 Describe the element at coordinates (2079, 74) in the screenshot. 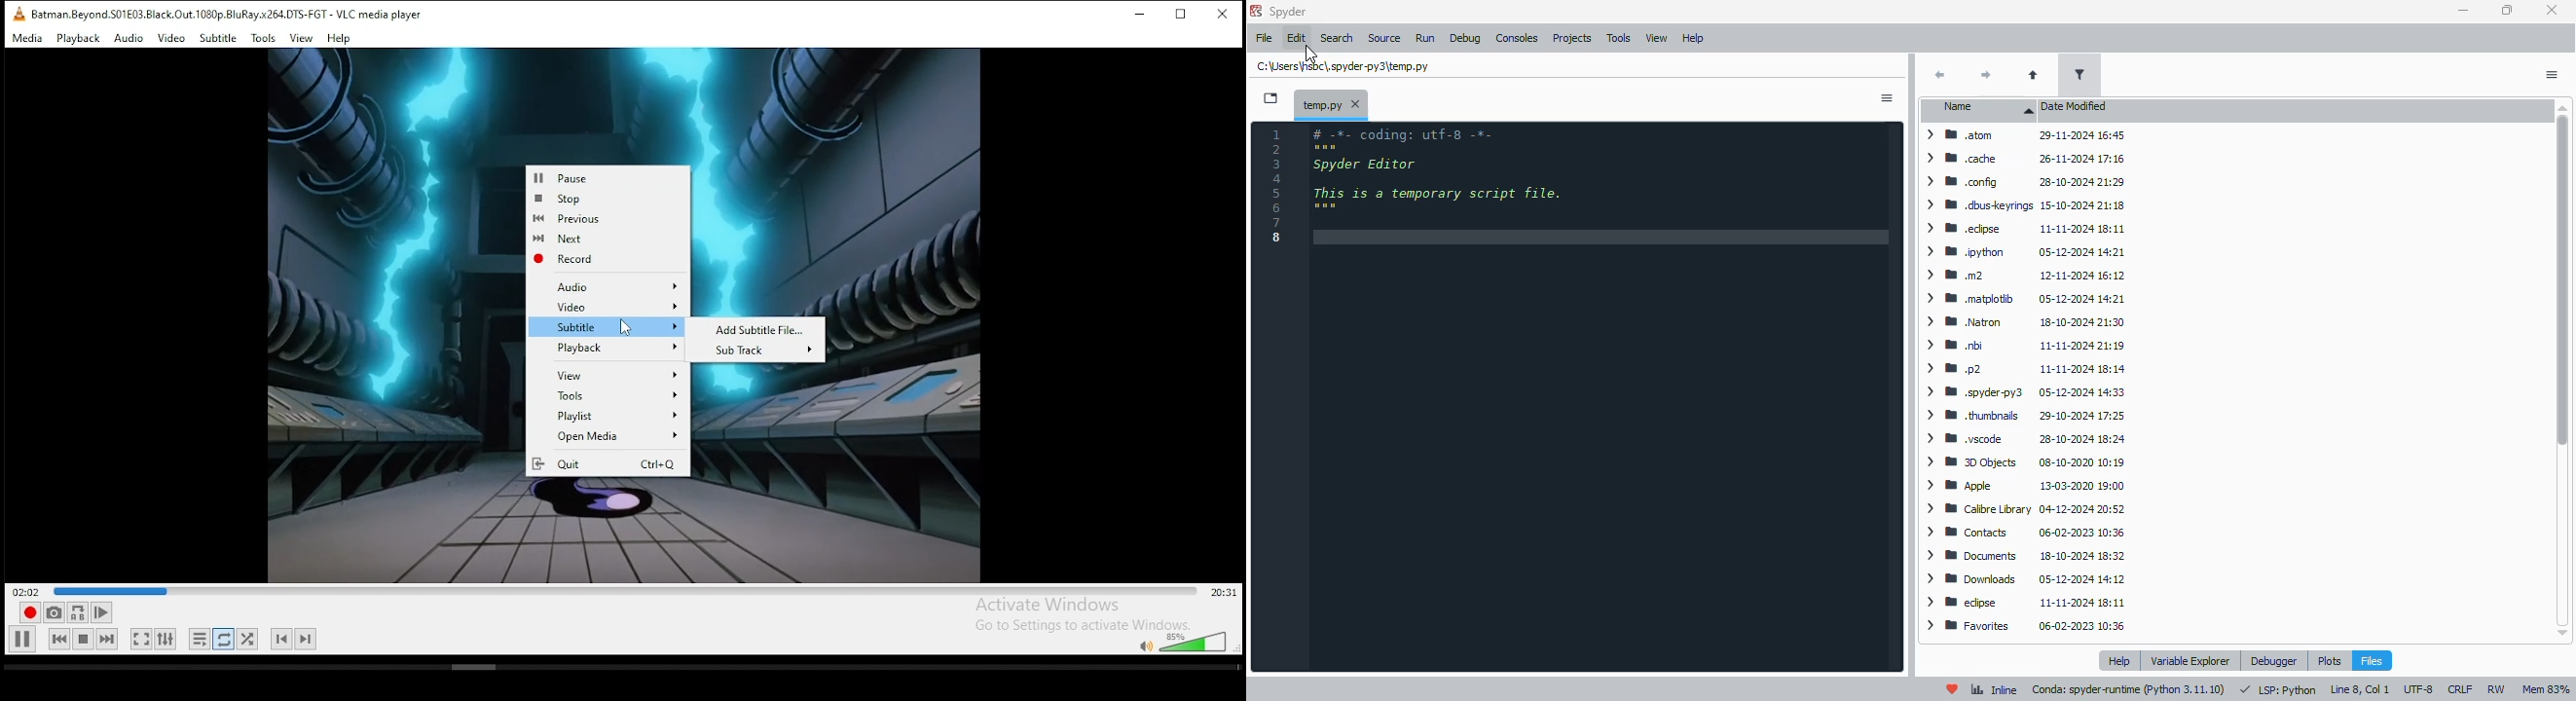

I see `filter` at that location.